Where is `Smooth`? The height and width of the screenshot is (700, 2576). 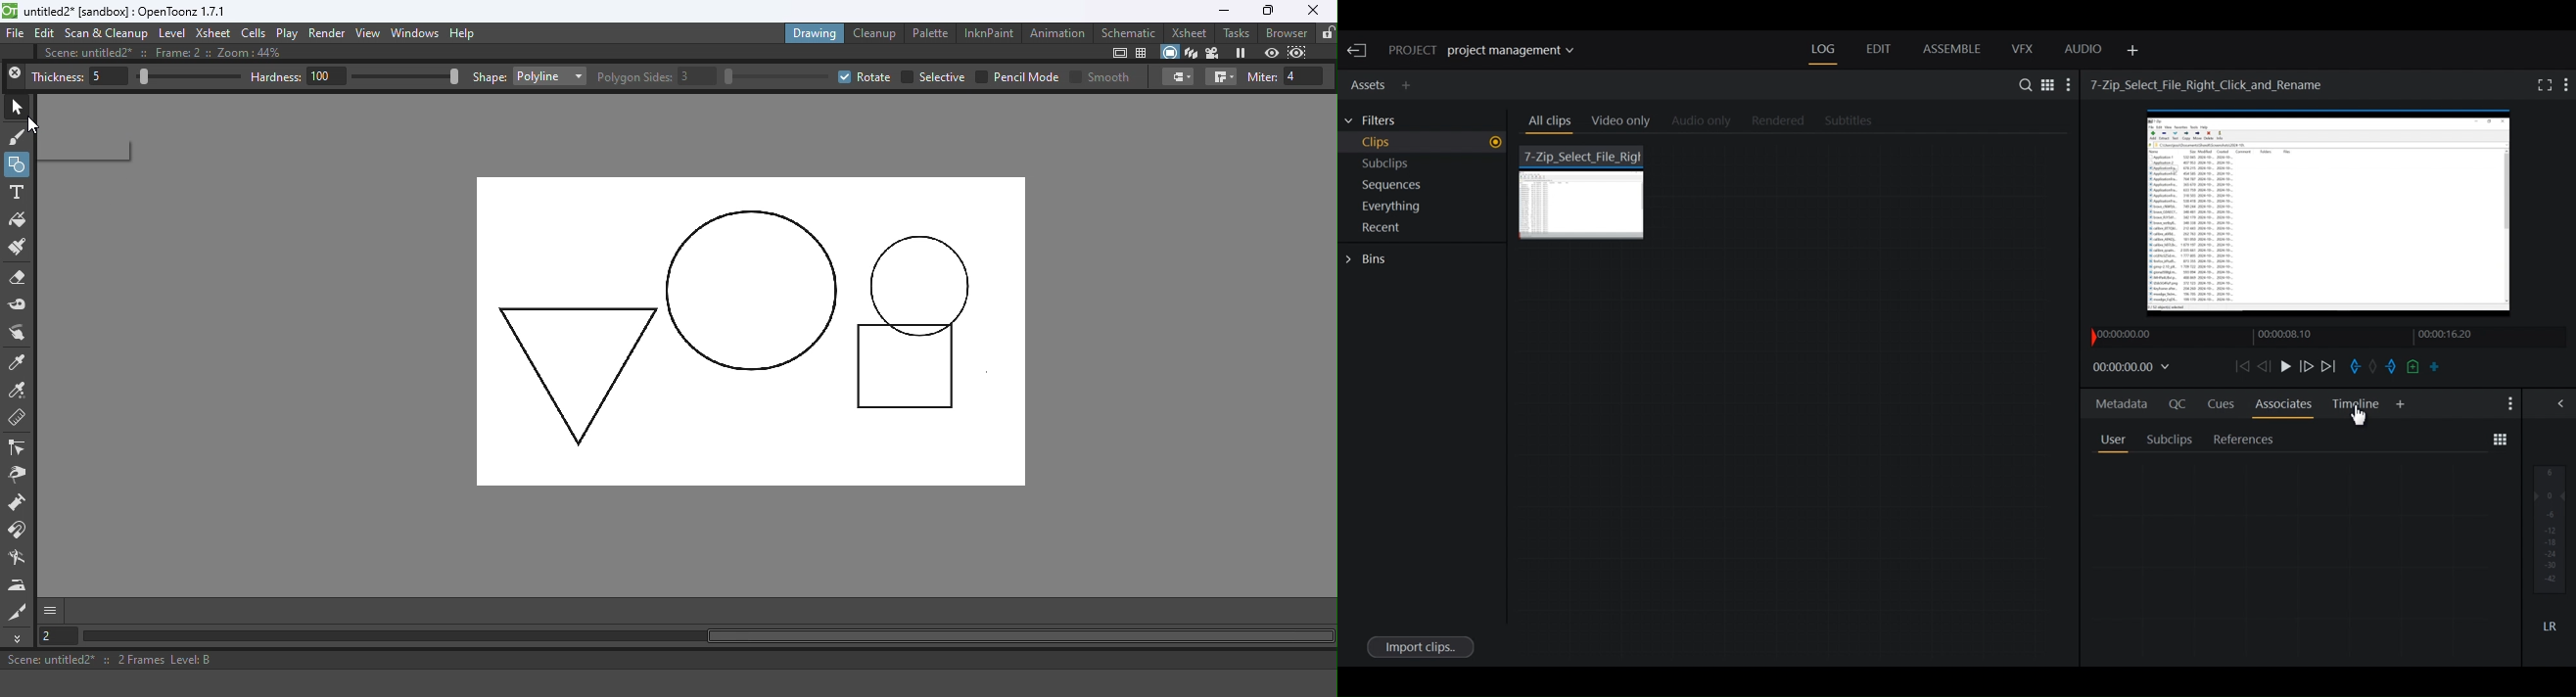
Smooth is located at coordinates (1100, 76).